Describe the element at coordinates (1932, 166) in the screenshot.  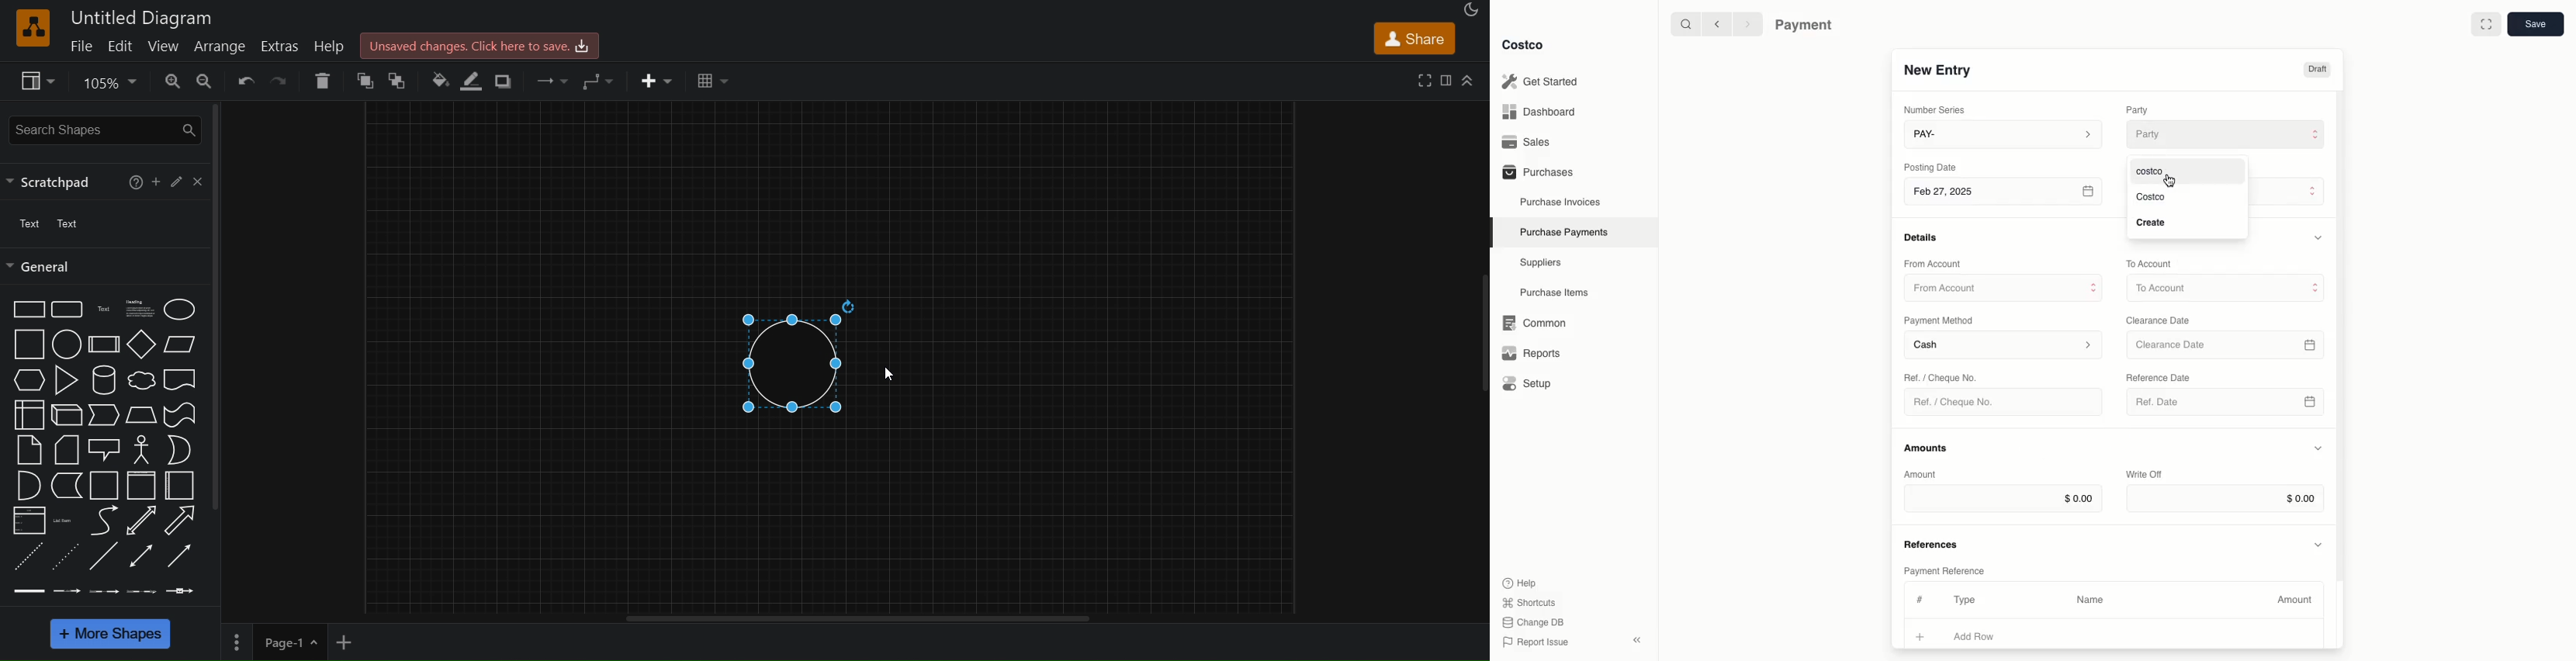
I see `Posting Date` at that location.